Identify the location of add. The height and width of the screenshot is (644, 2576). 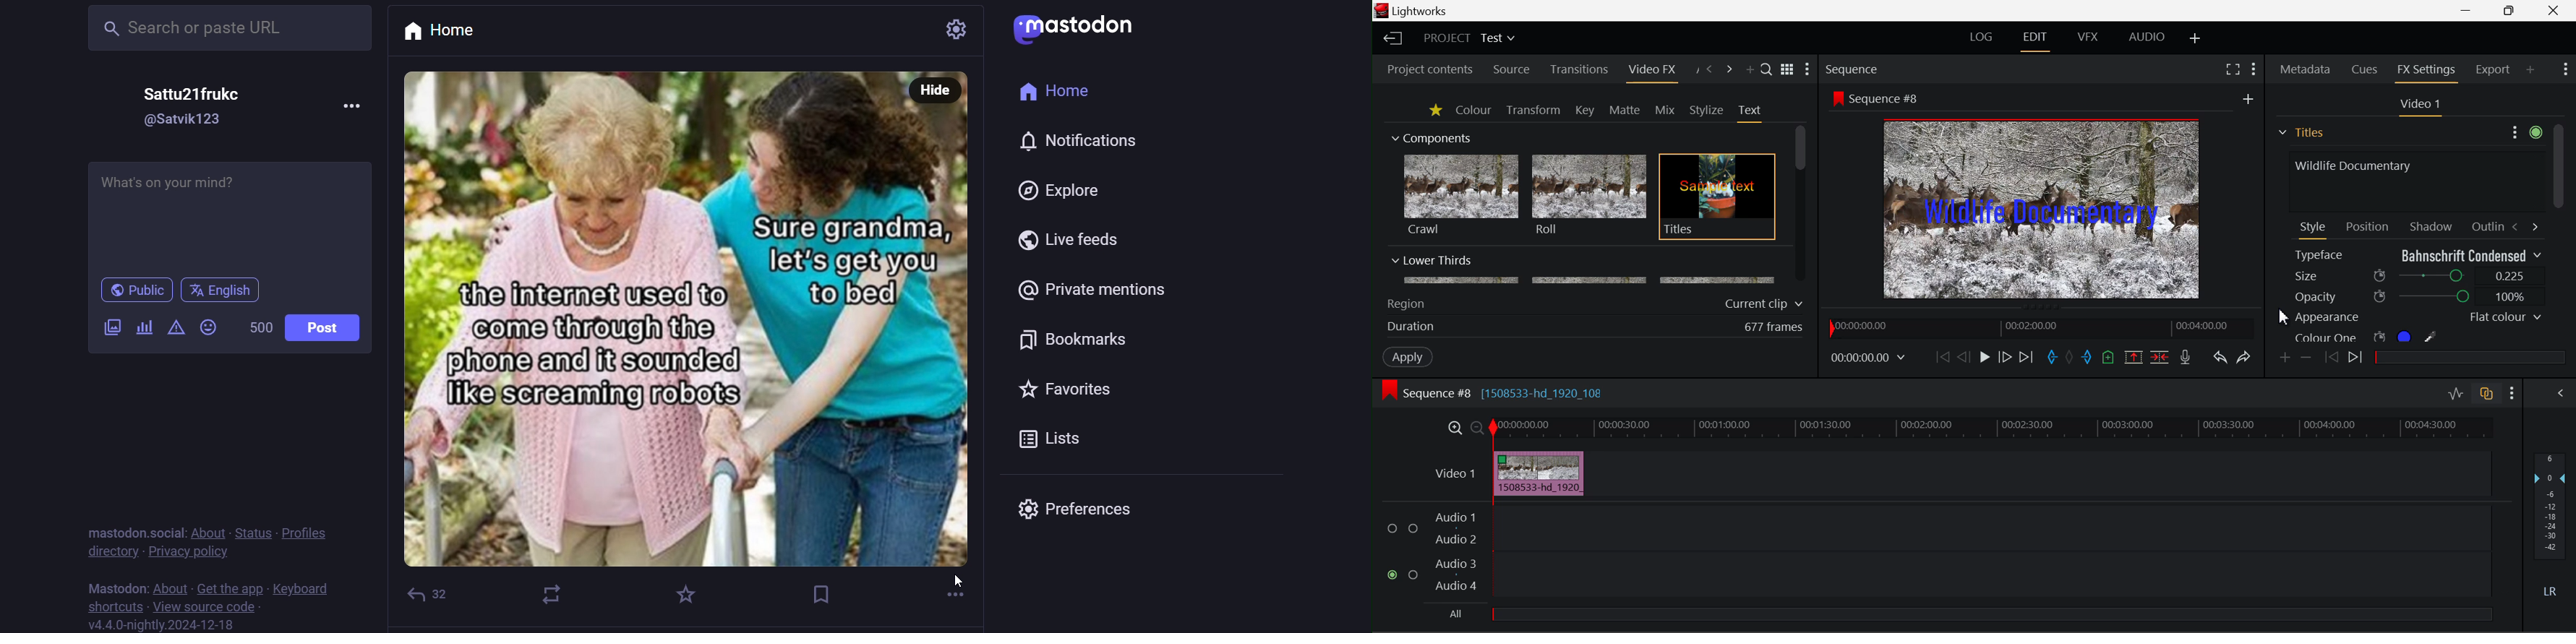
(2248, 98).